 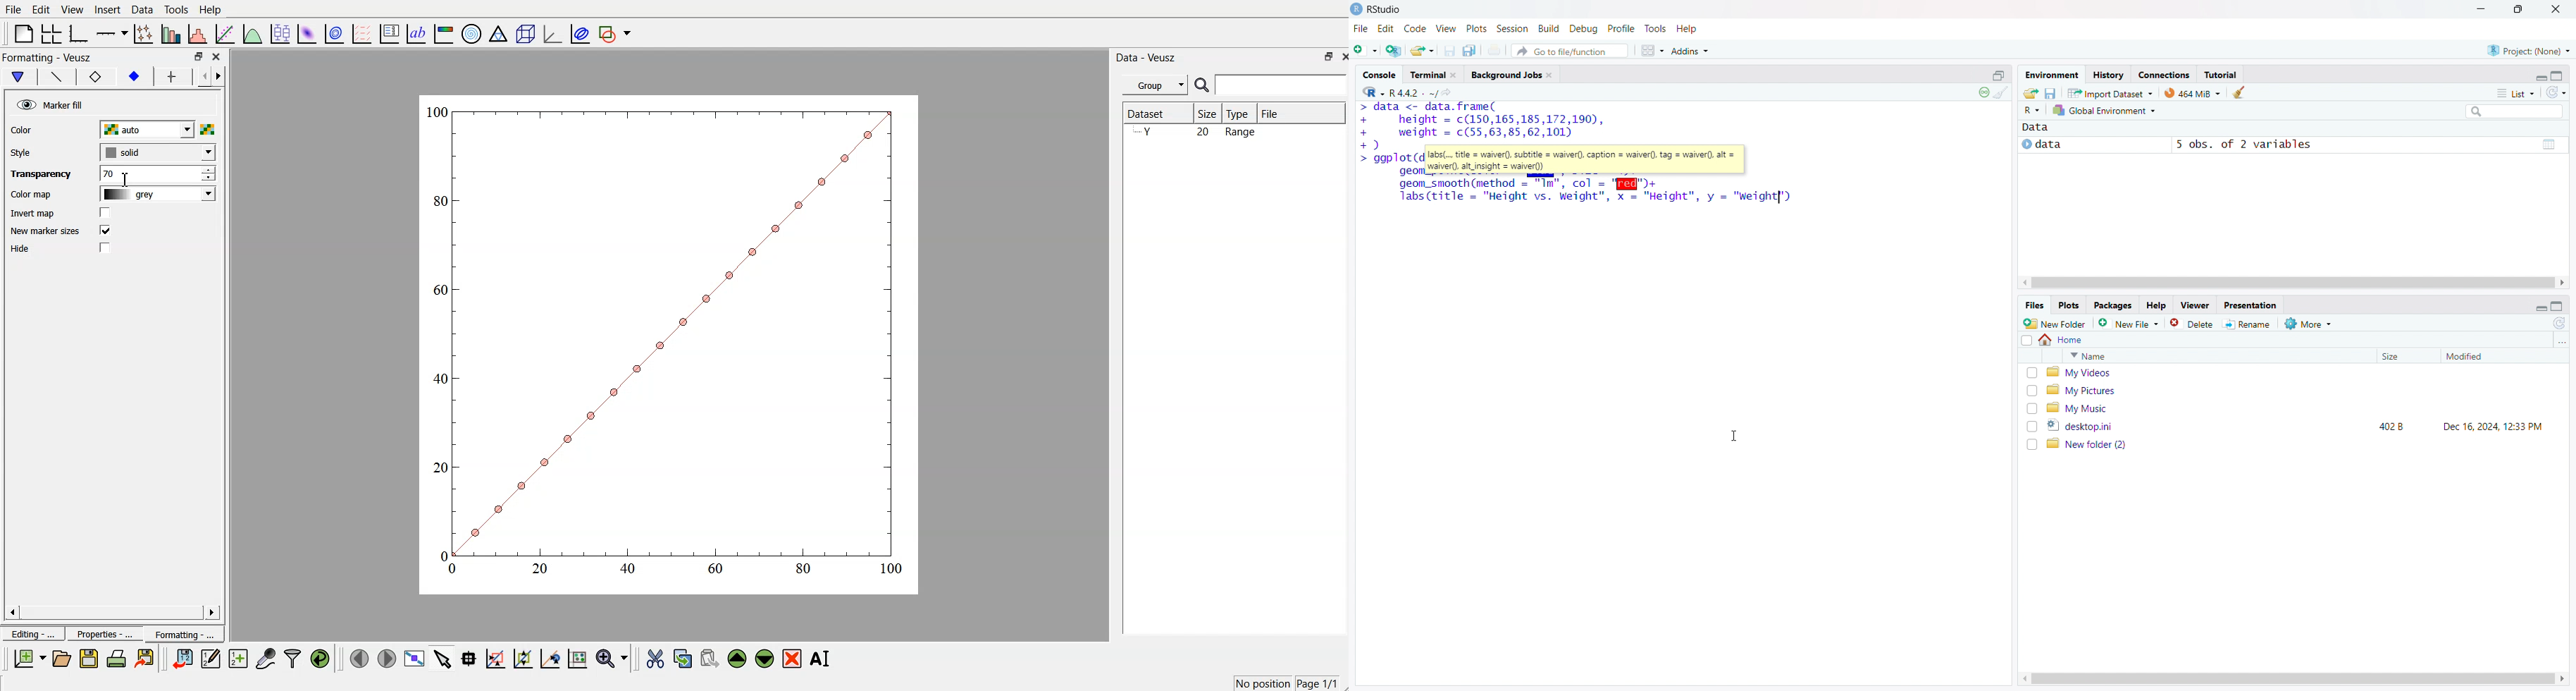 I want to click on Edit, so click(x=42, y=9).